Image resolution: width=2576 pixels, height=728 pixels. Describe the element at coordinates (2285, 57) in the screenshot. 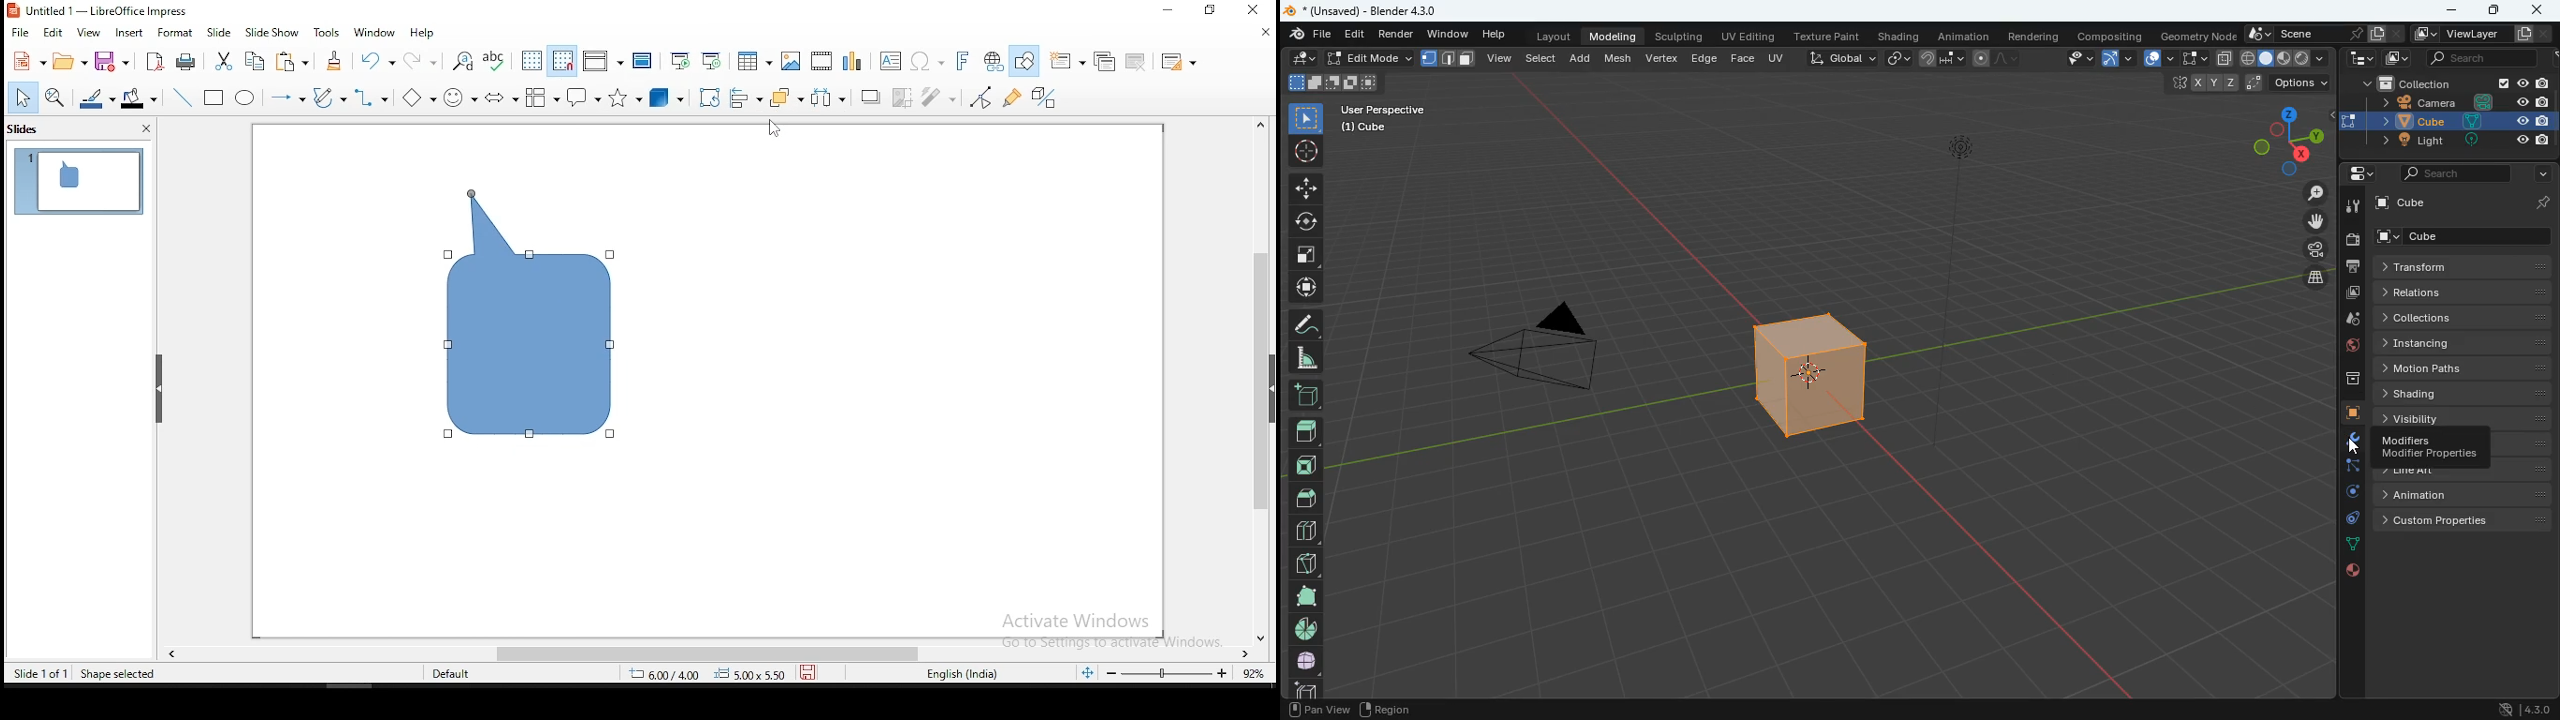

I see `fill` at that location.